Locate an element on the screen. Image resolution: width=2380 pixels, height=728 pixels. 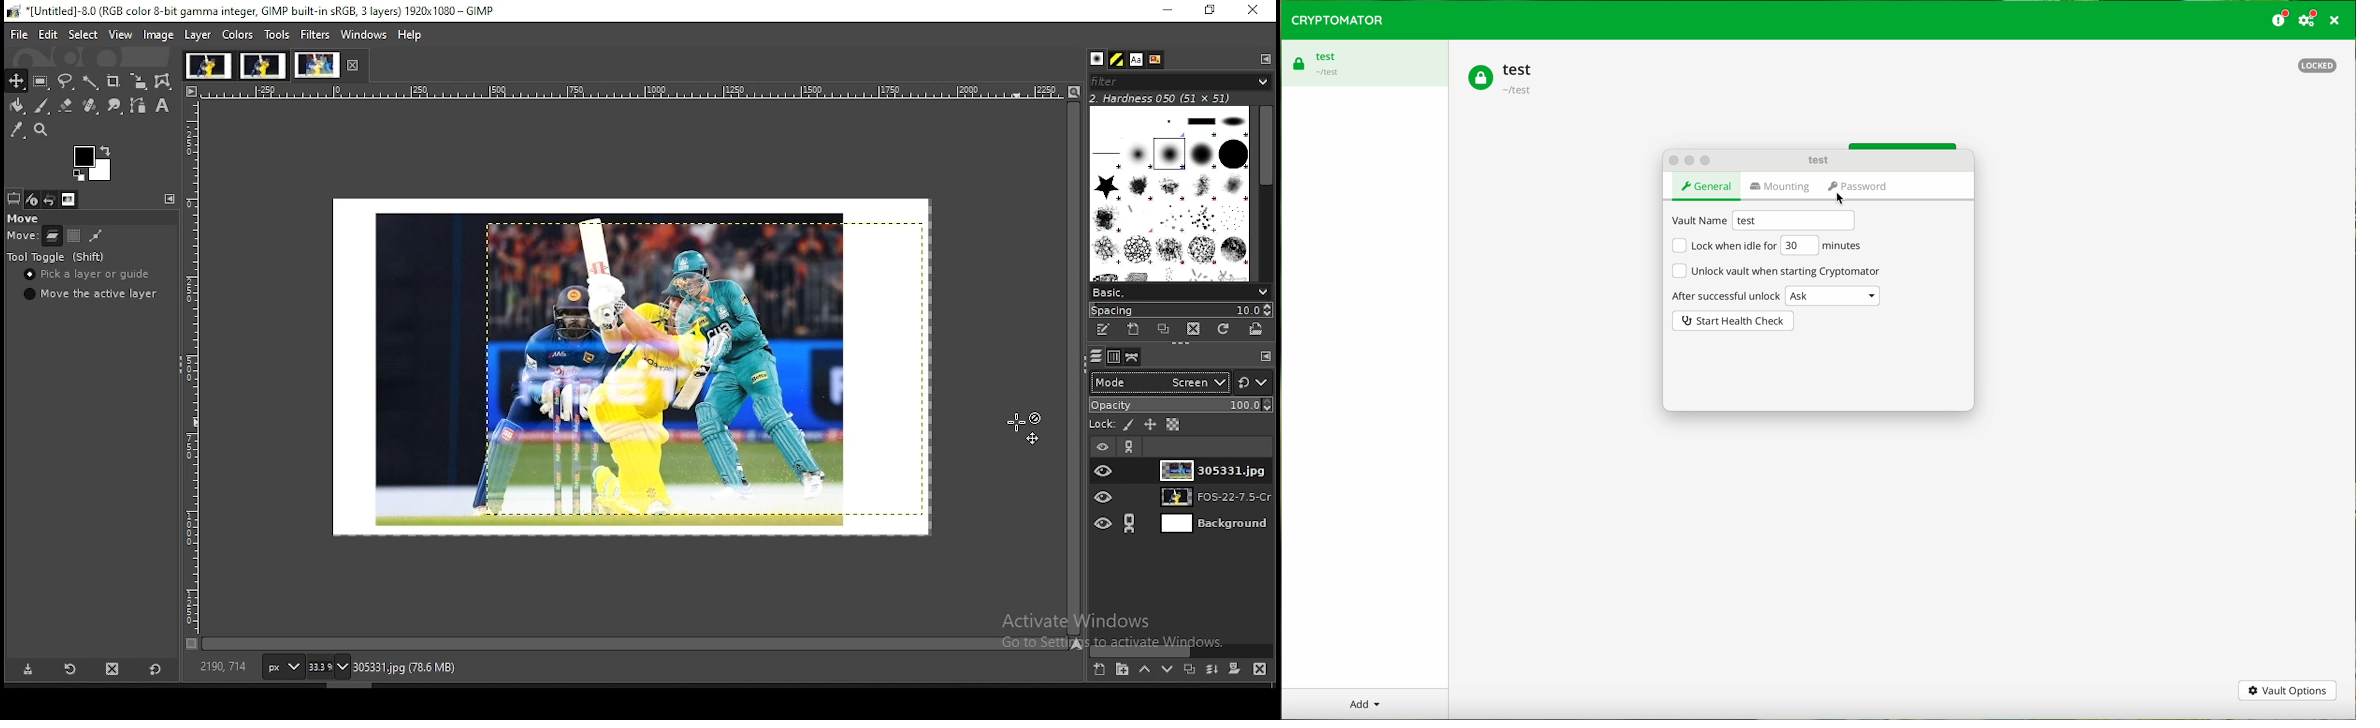
lock pixel is located at coordinates (1131, 425).